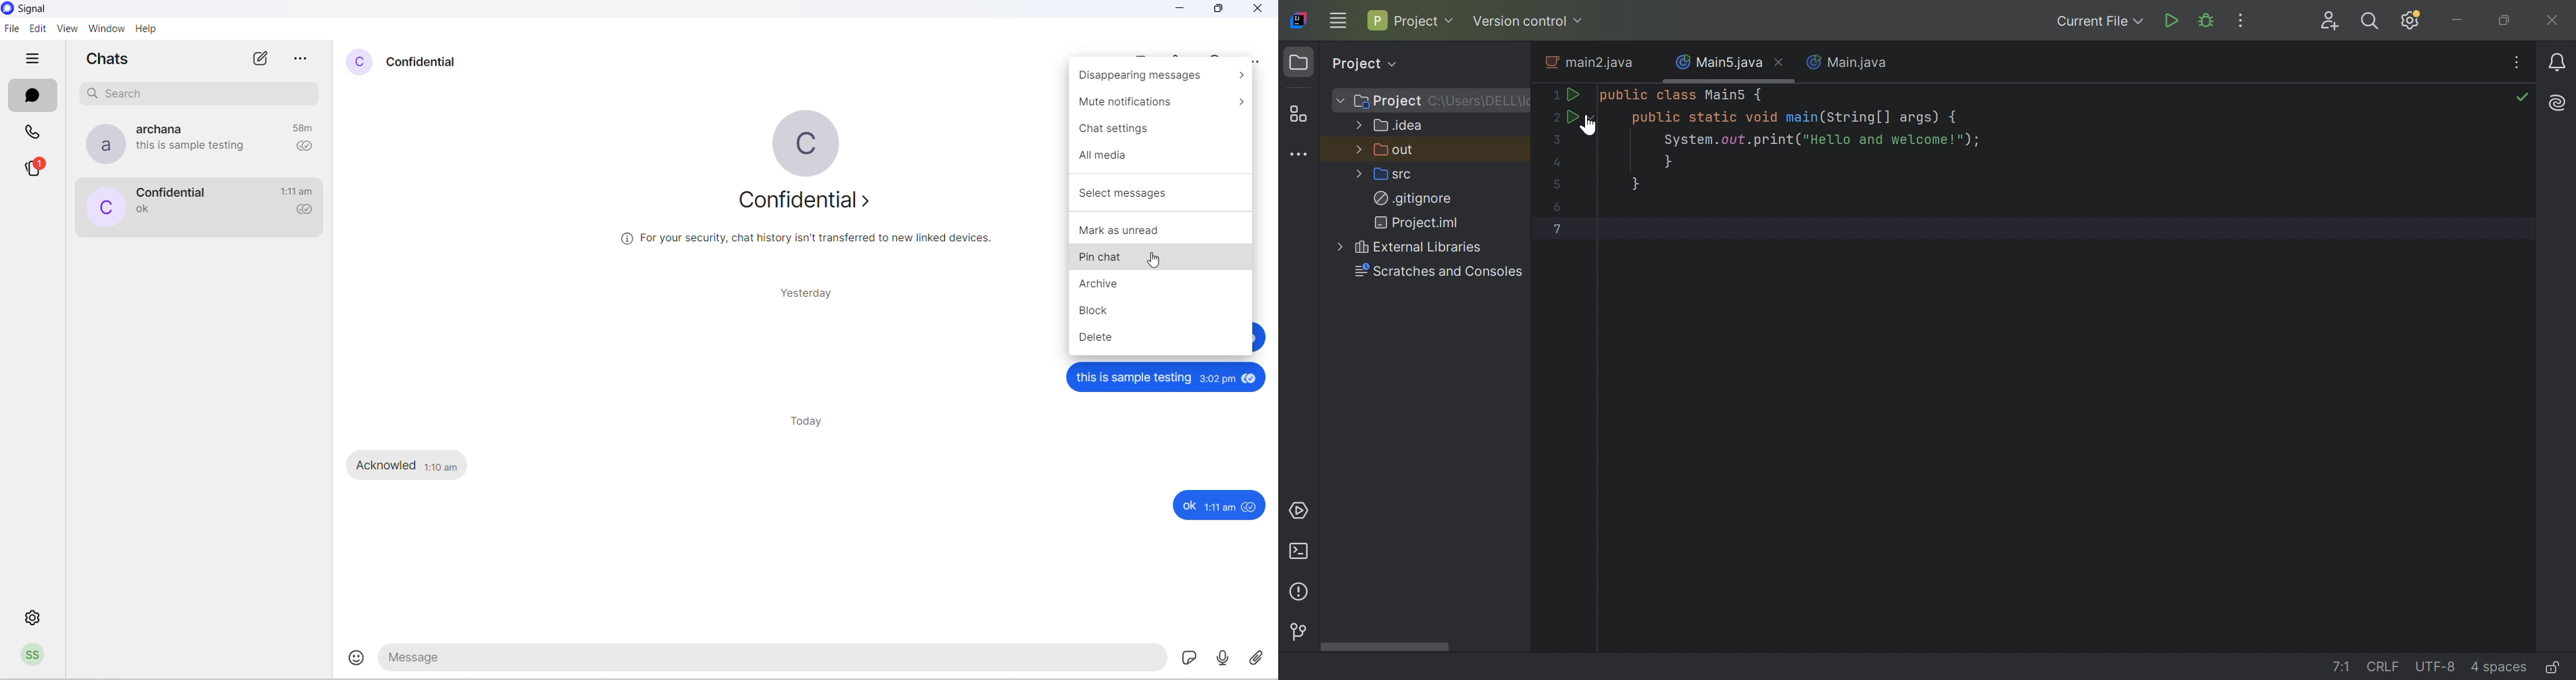  Describe the element at coordinates (301, 128) in the screenshot. I see `last message time` at that location.